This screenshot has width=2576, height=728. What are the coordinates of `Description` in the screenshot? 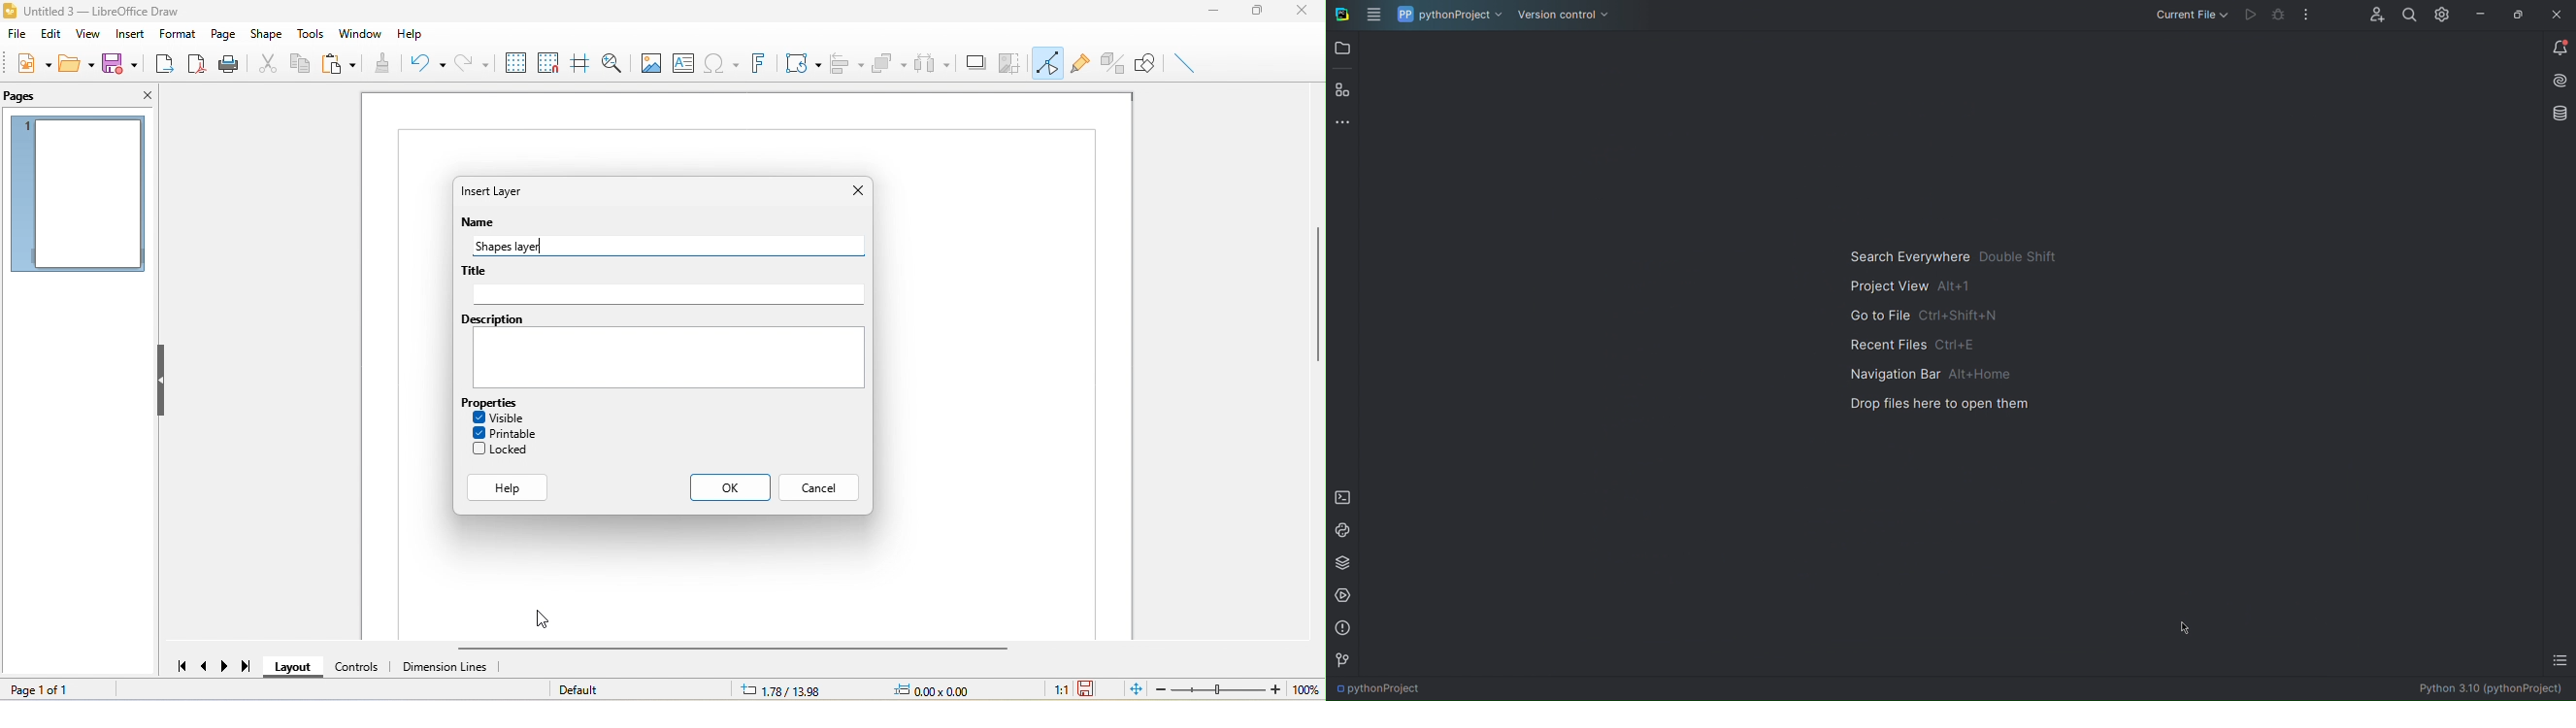 It's located at (491, 319).